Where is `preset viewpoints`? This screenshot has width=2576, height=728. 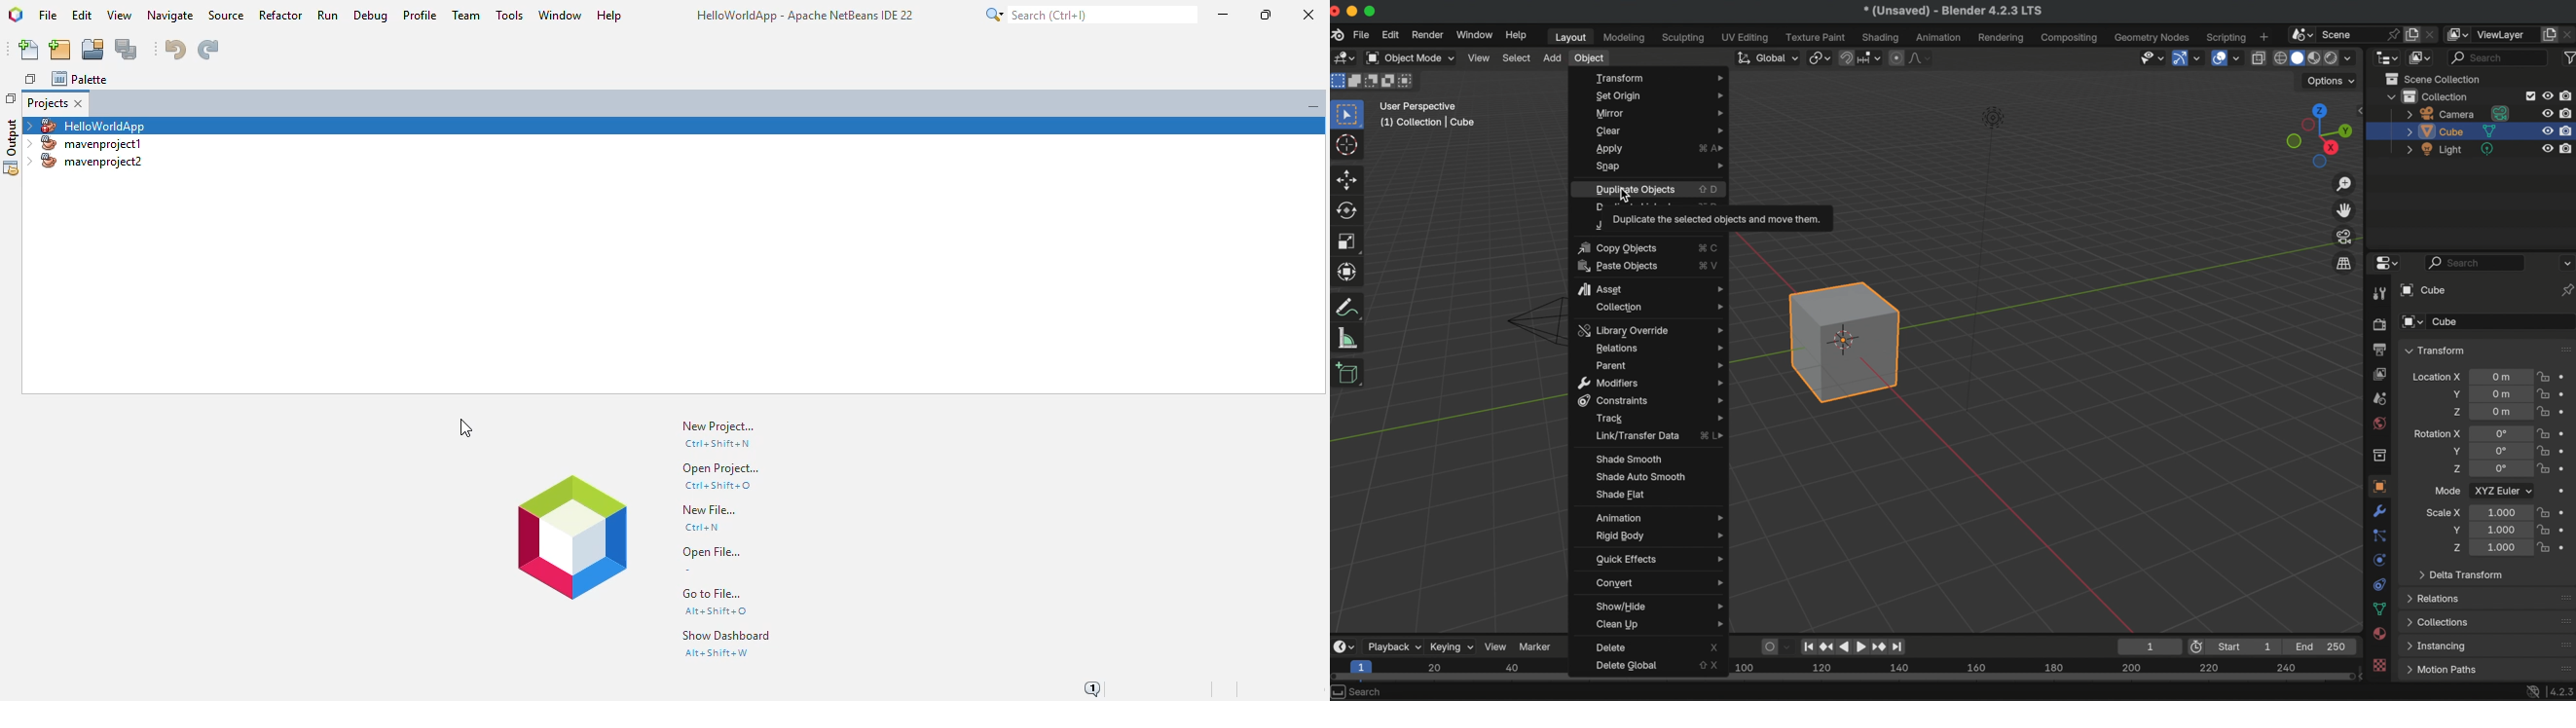 preset viewpoints is located at coordinates (2316, 136).